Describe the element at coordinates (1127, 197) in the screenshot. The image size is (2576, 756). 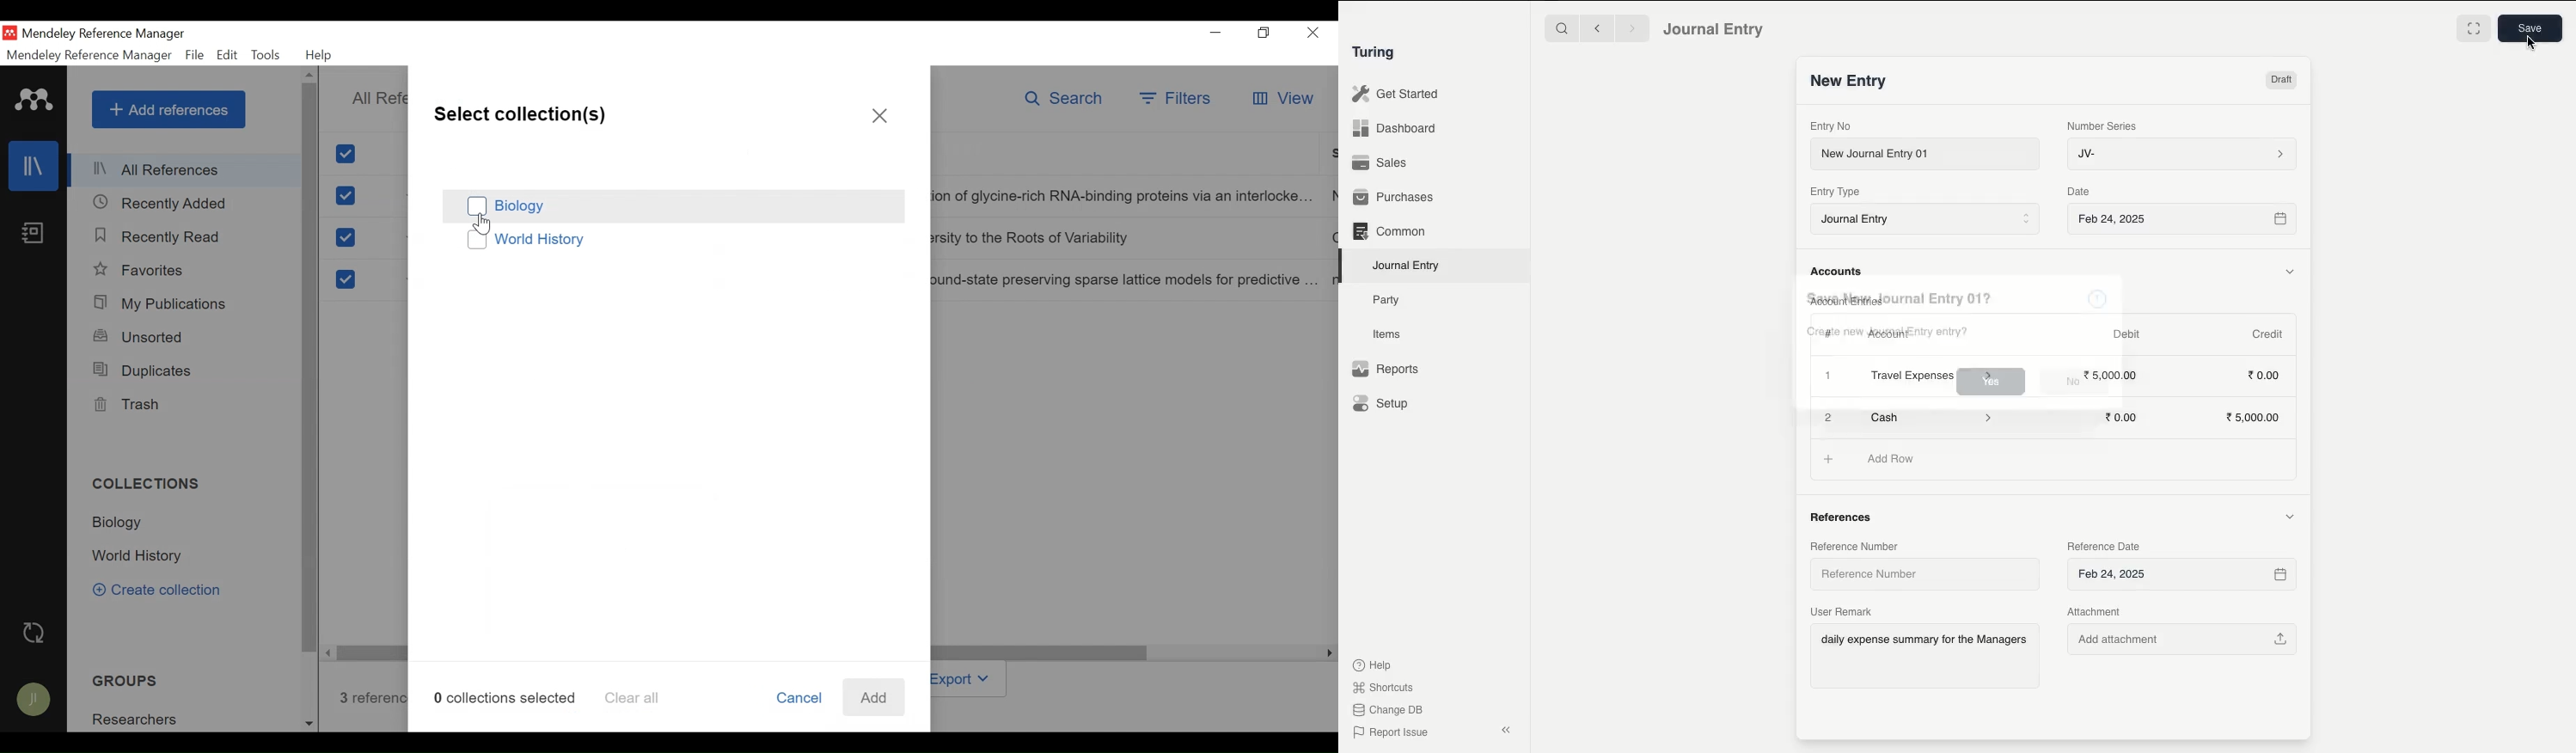
I see `Journal title` at that location.